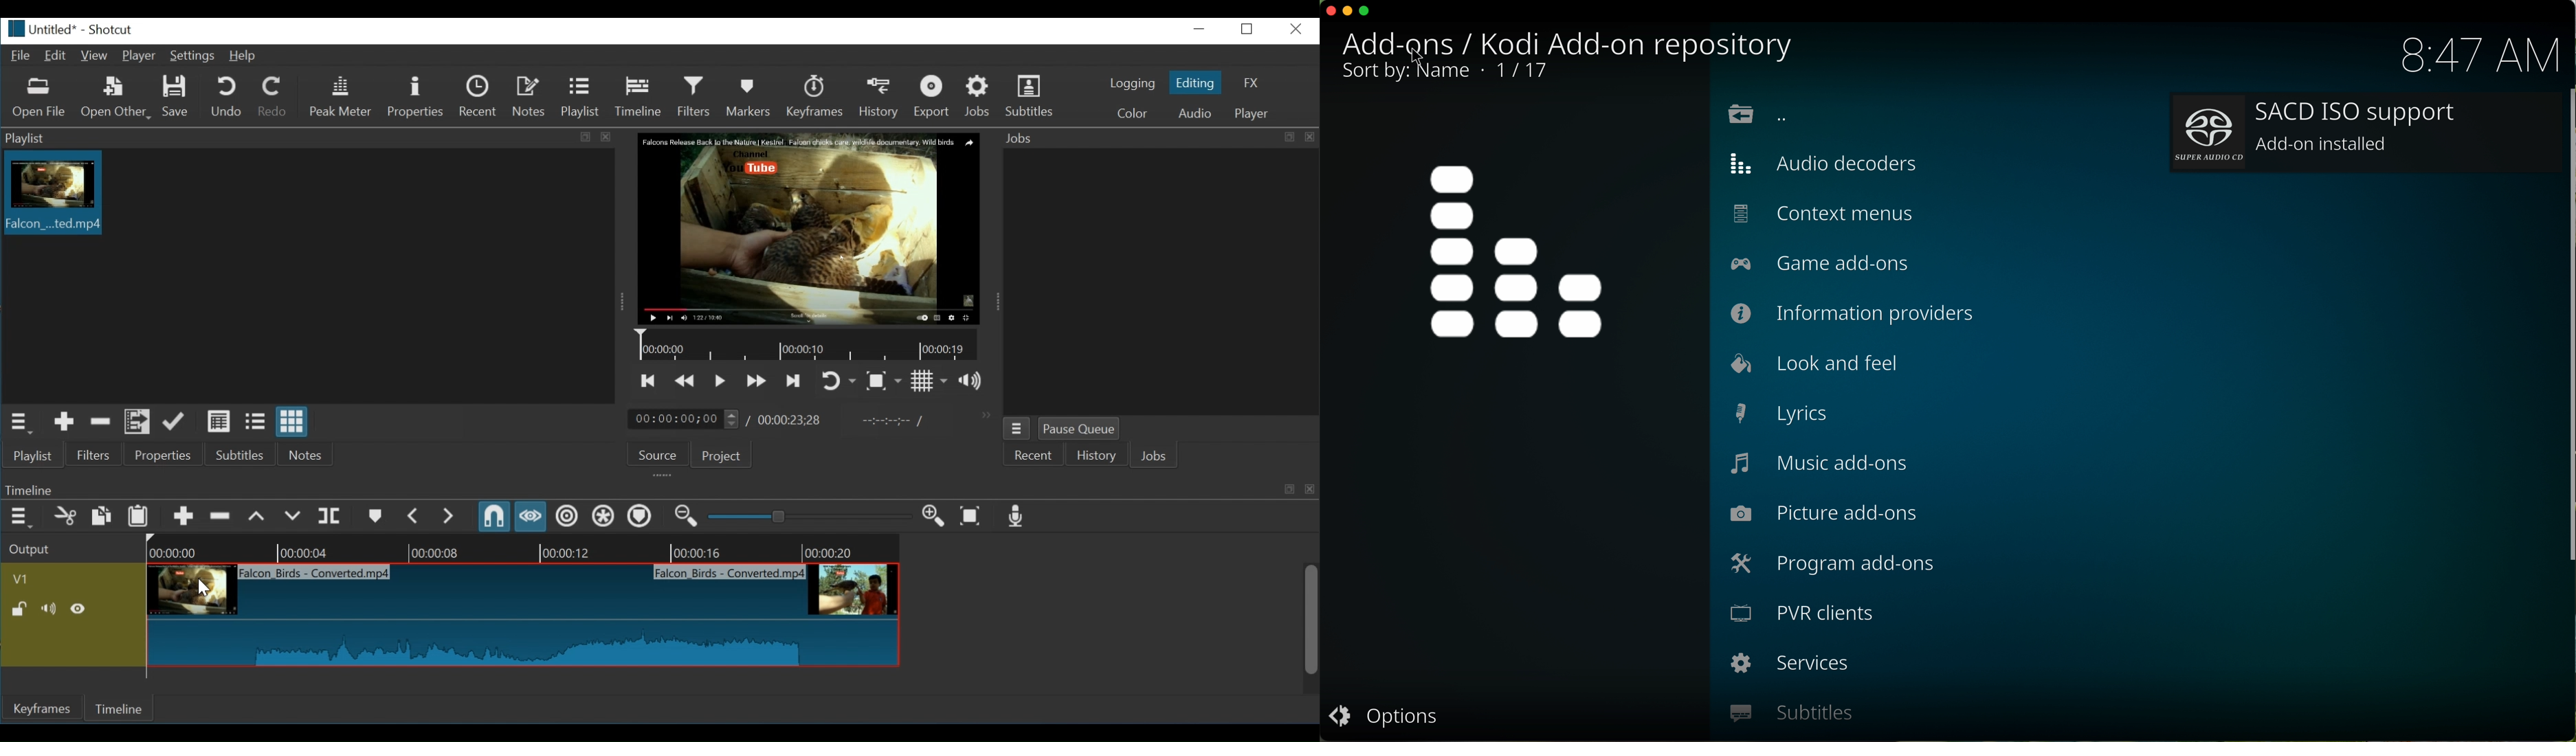  I want to click on sort by name 1 17, so click(1448, 75).